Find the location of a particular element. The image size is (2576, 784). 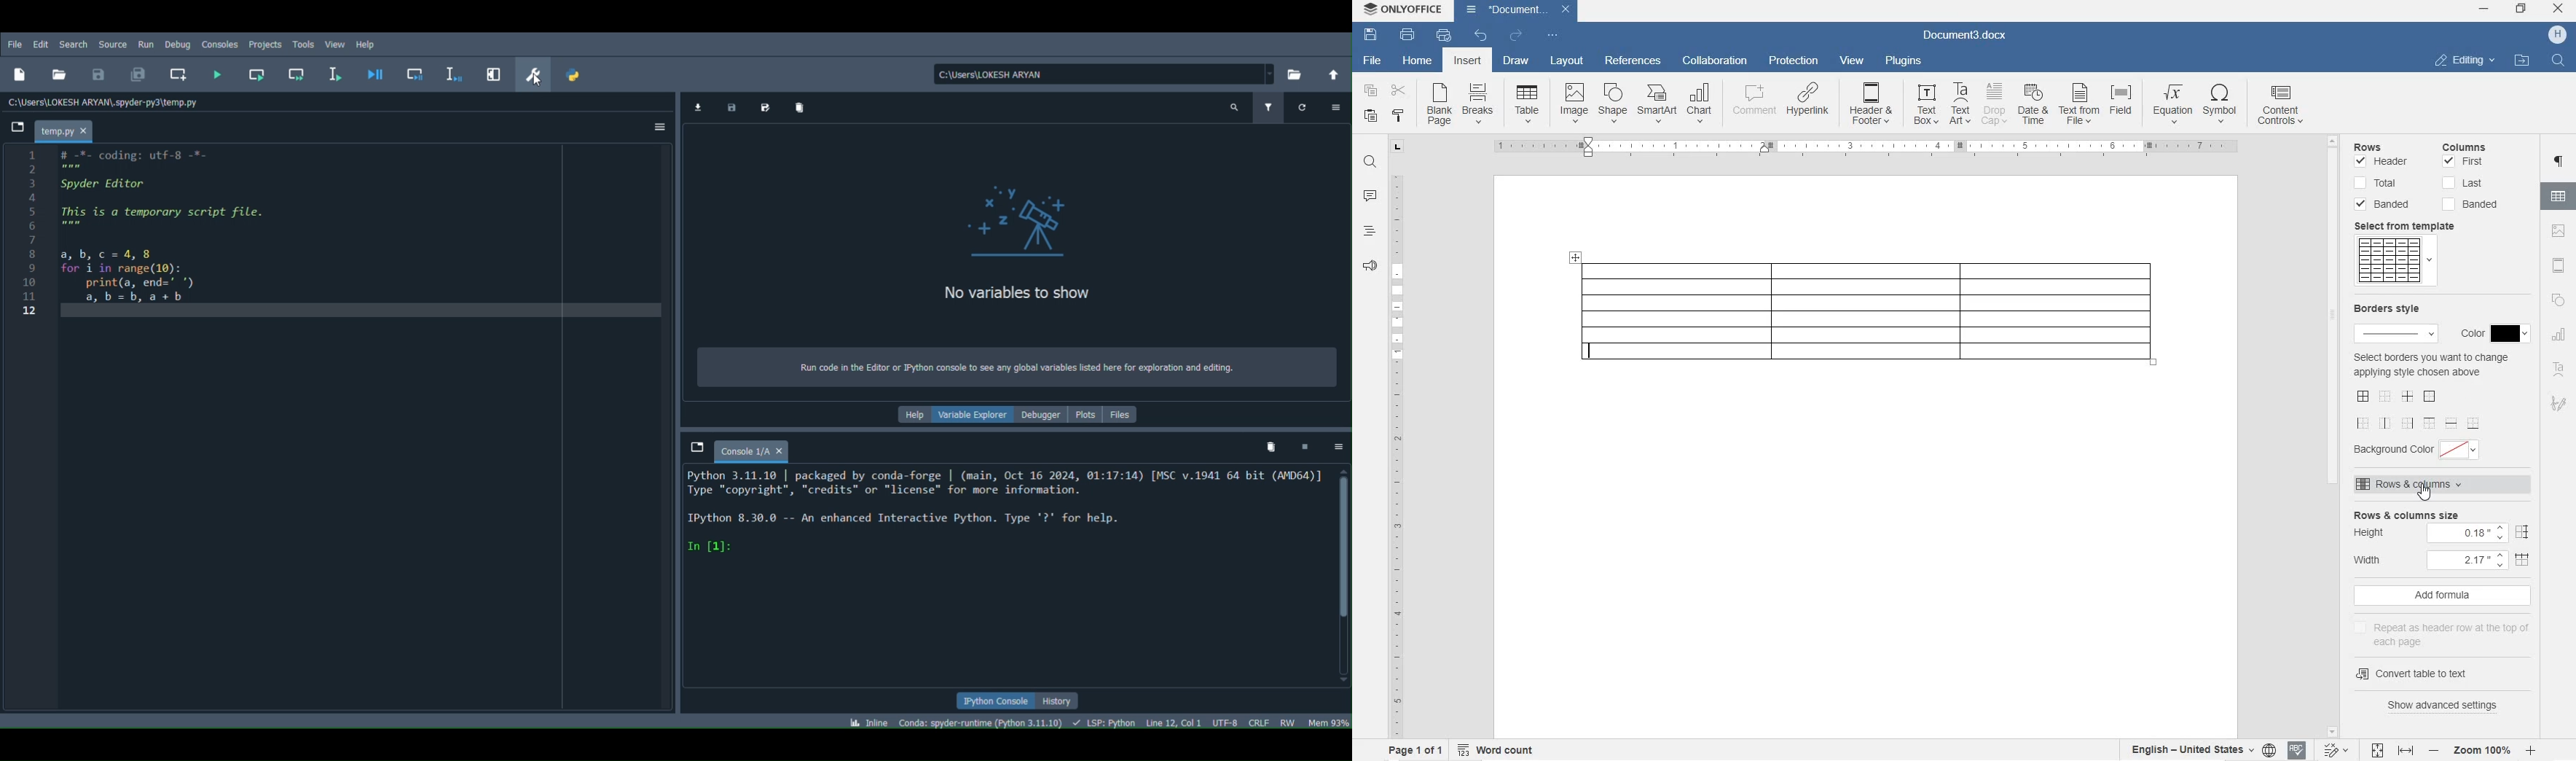

UNDO is located at coordinates (1482, 35).